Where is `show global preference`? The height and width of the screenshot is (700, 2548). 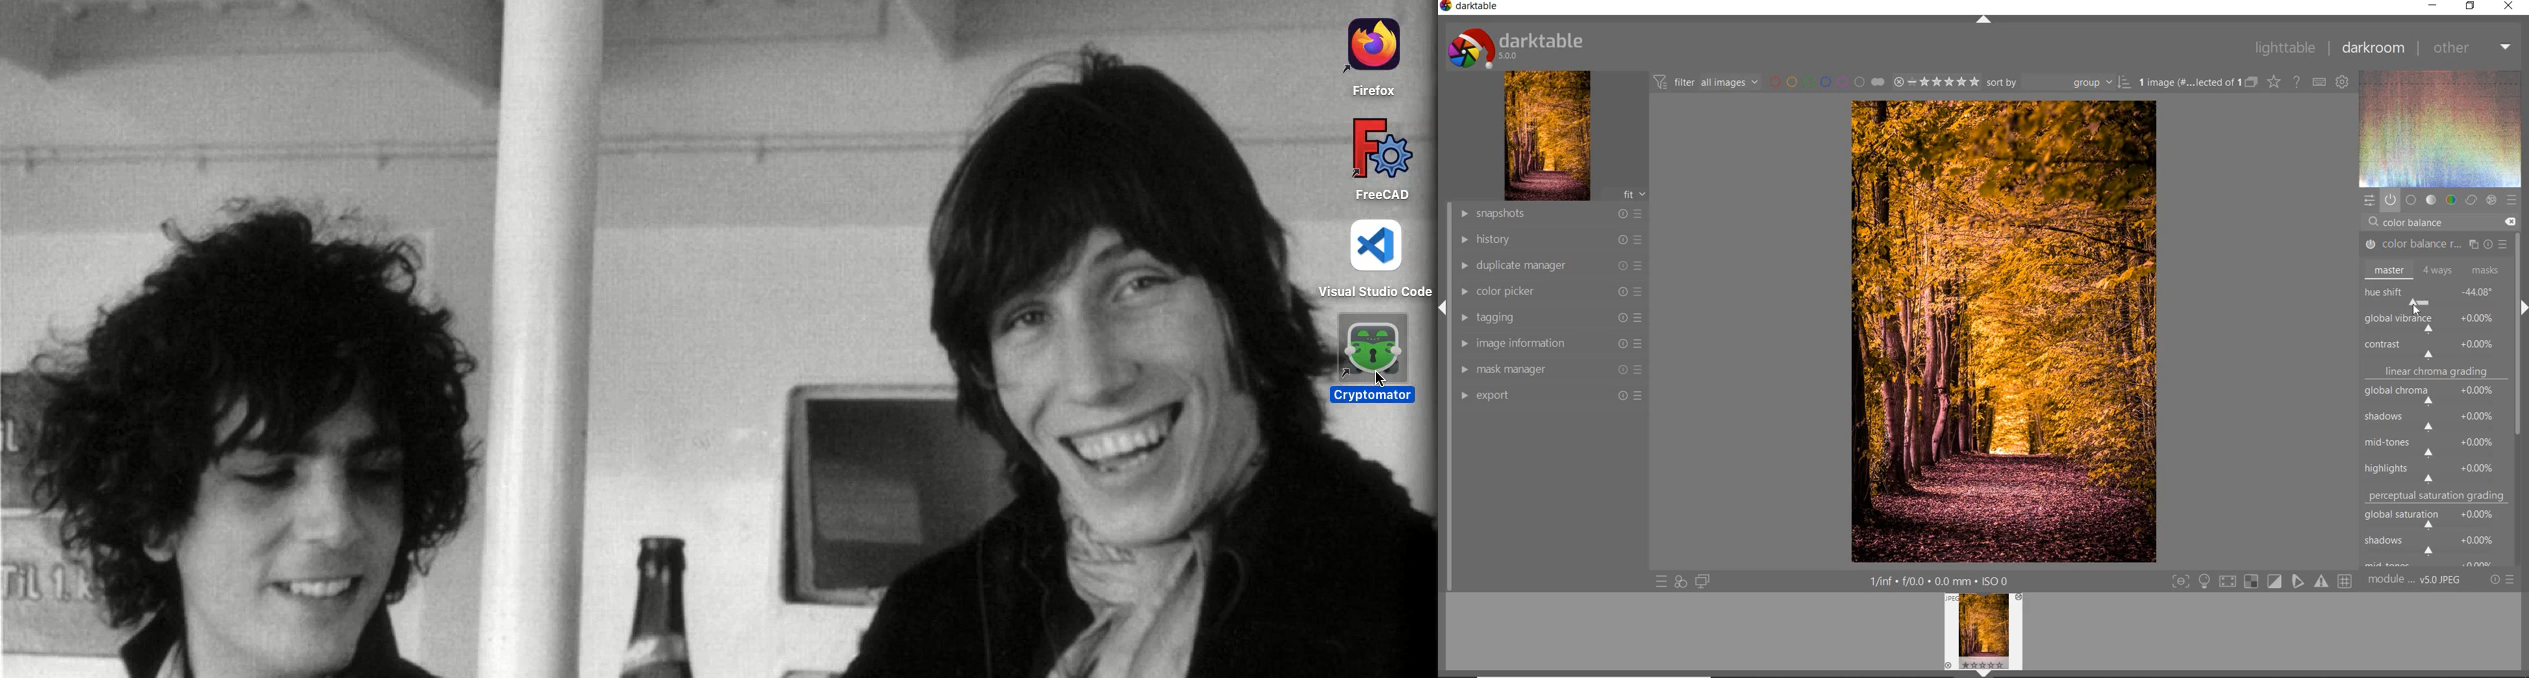
show global preference is located at coordinates (2343, 83).